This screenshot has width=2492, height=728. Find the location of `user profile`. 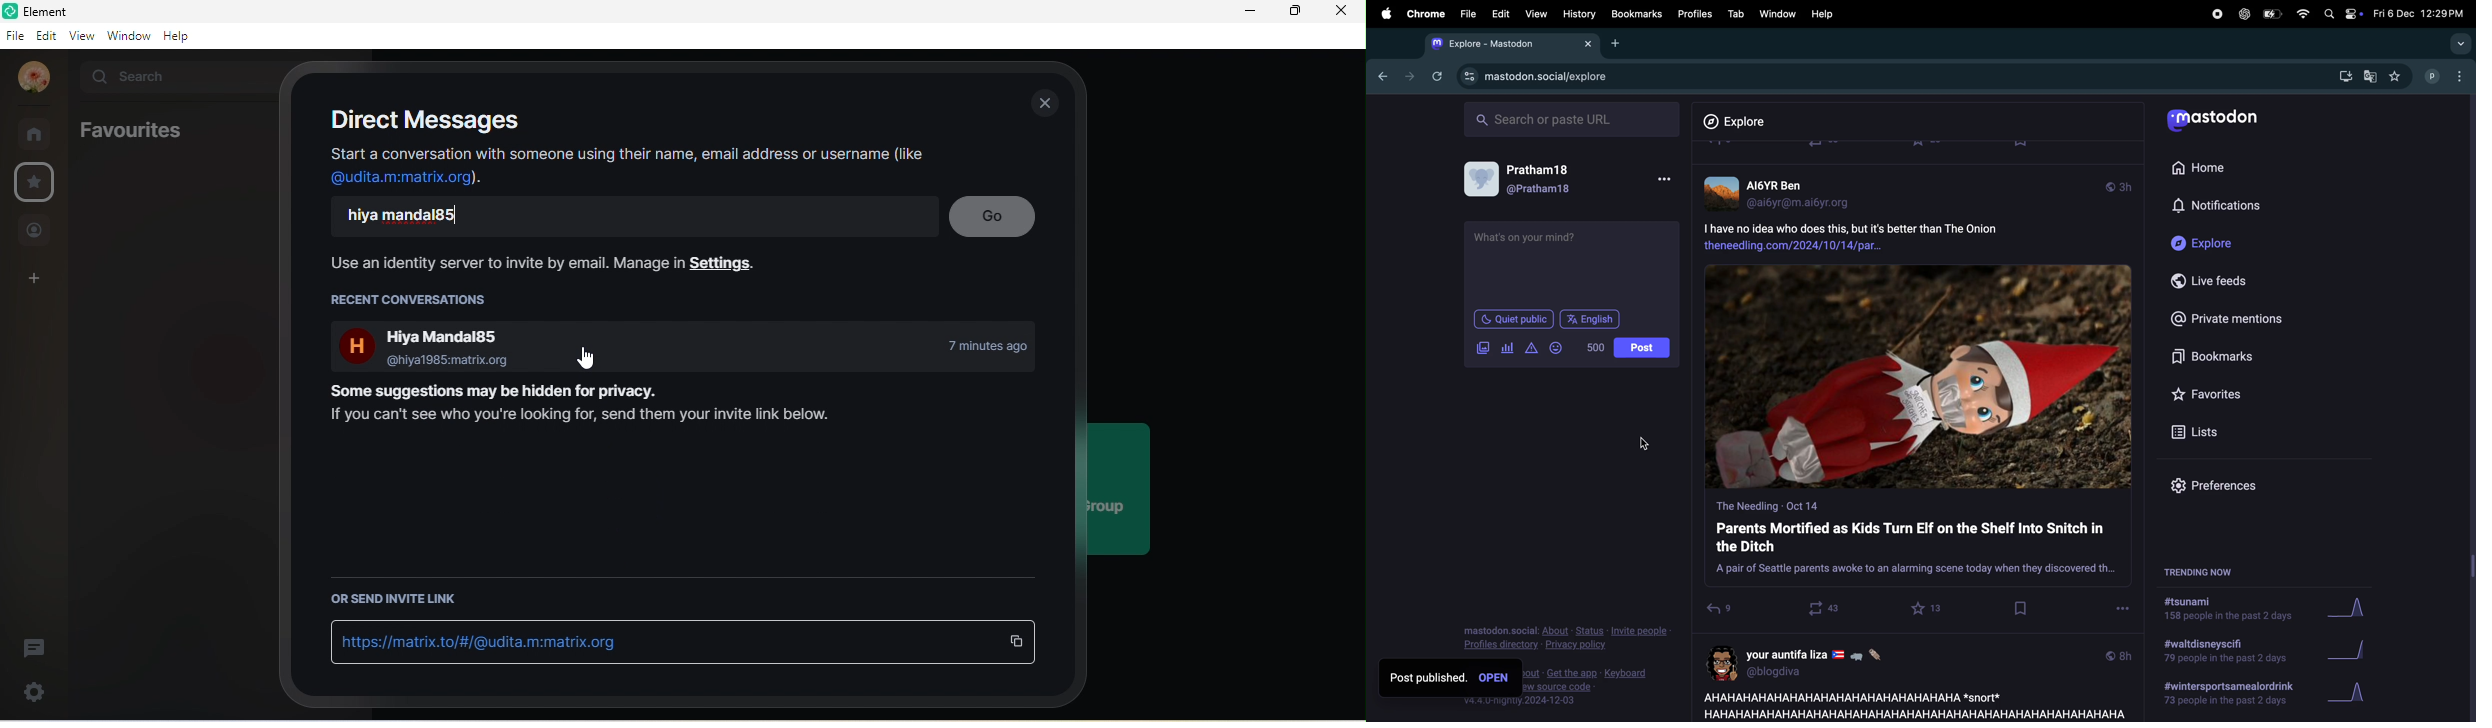

user profile is located at coordinates (1785, 192).